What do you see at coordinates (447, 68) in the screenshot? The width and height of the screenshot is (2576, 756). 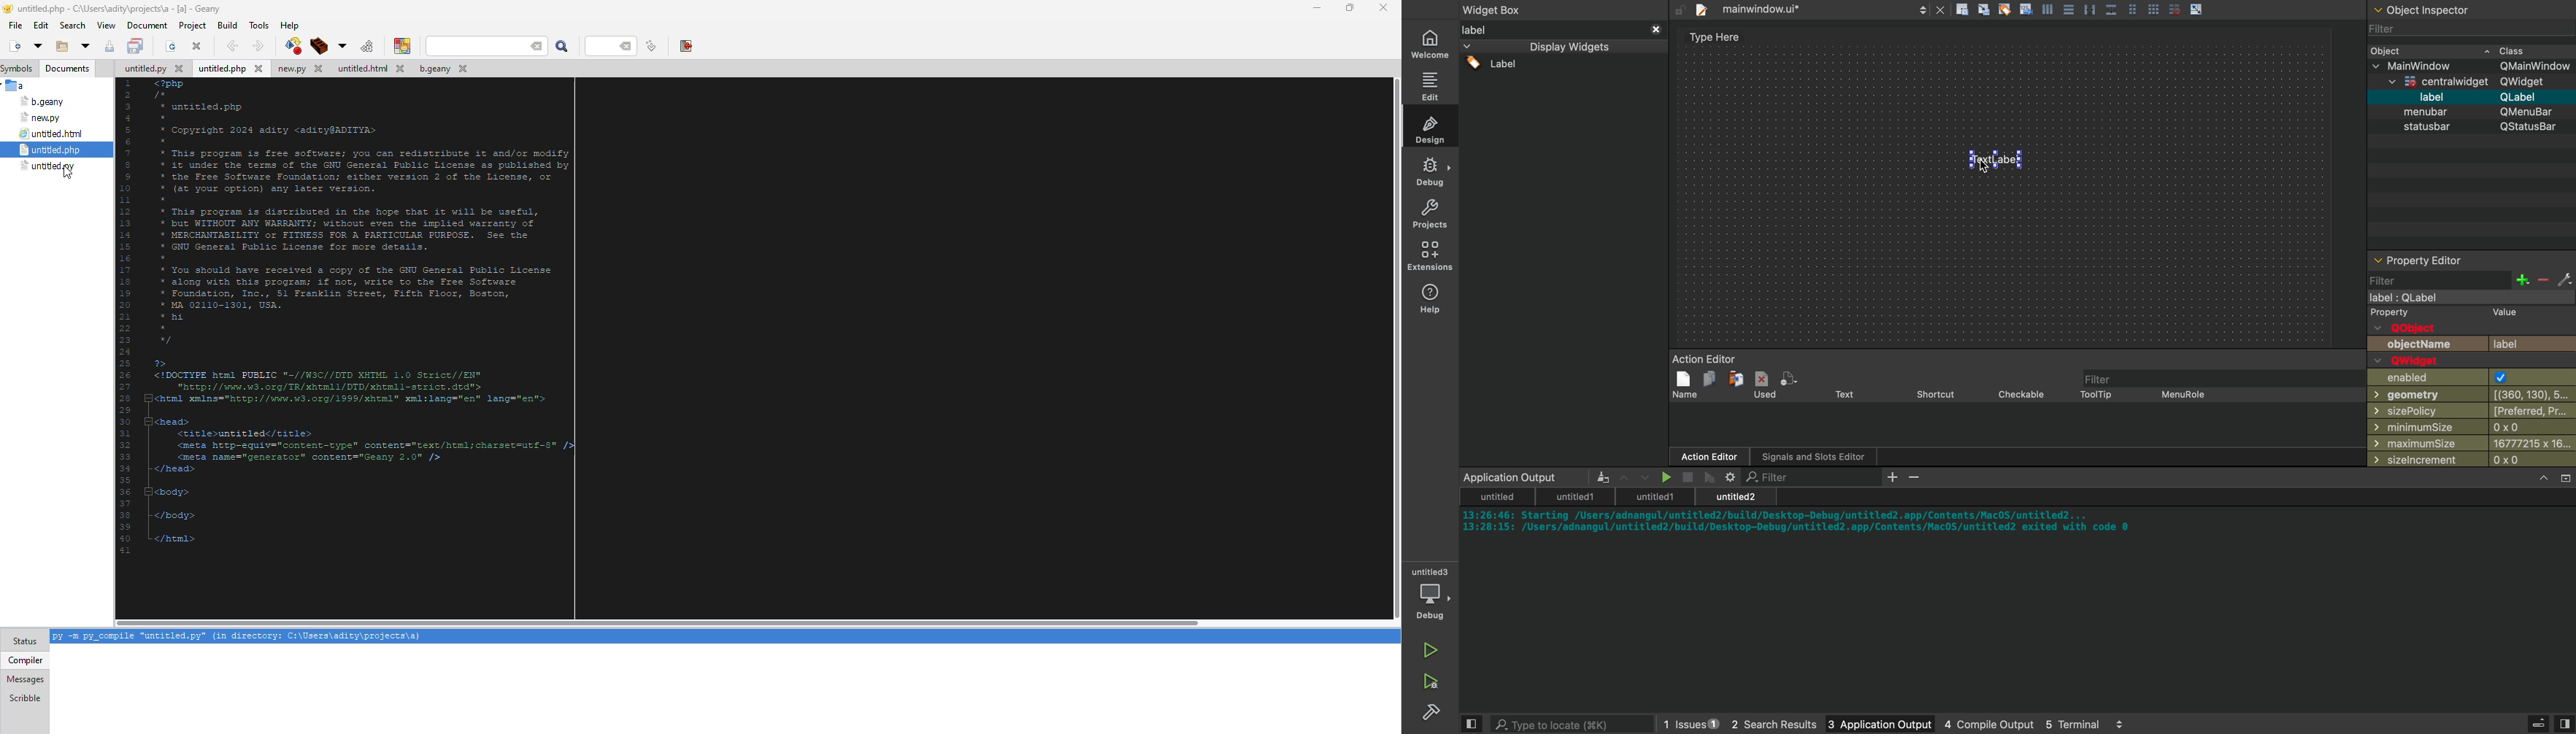 I see `b.geansy` at bounding box center [447, 68].